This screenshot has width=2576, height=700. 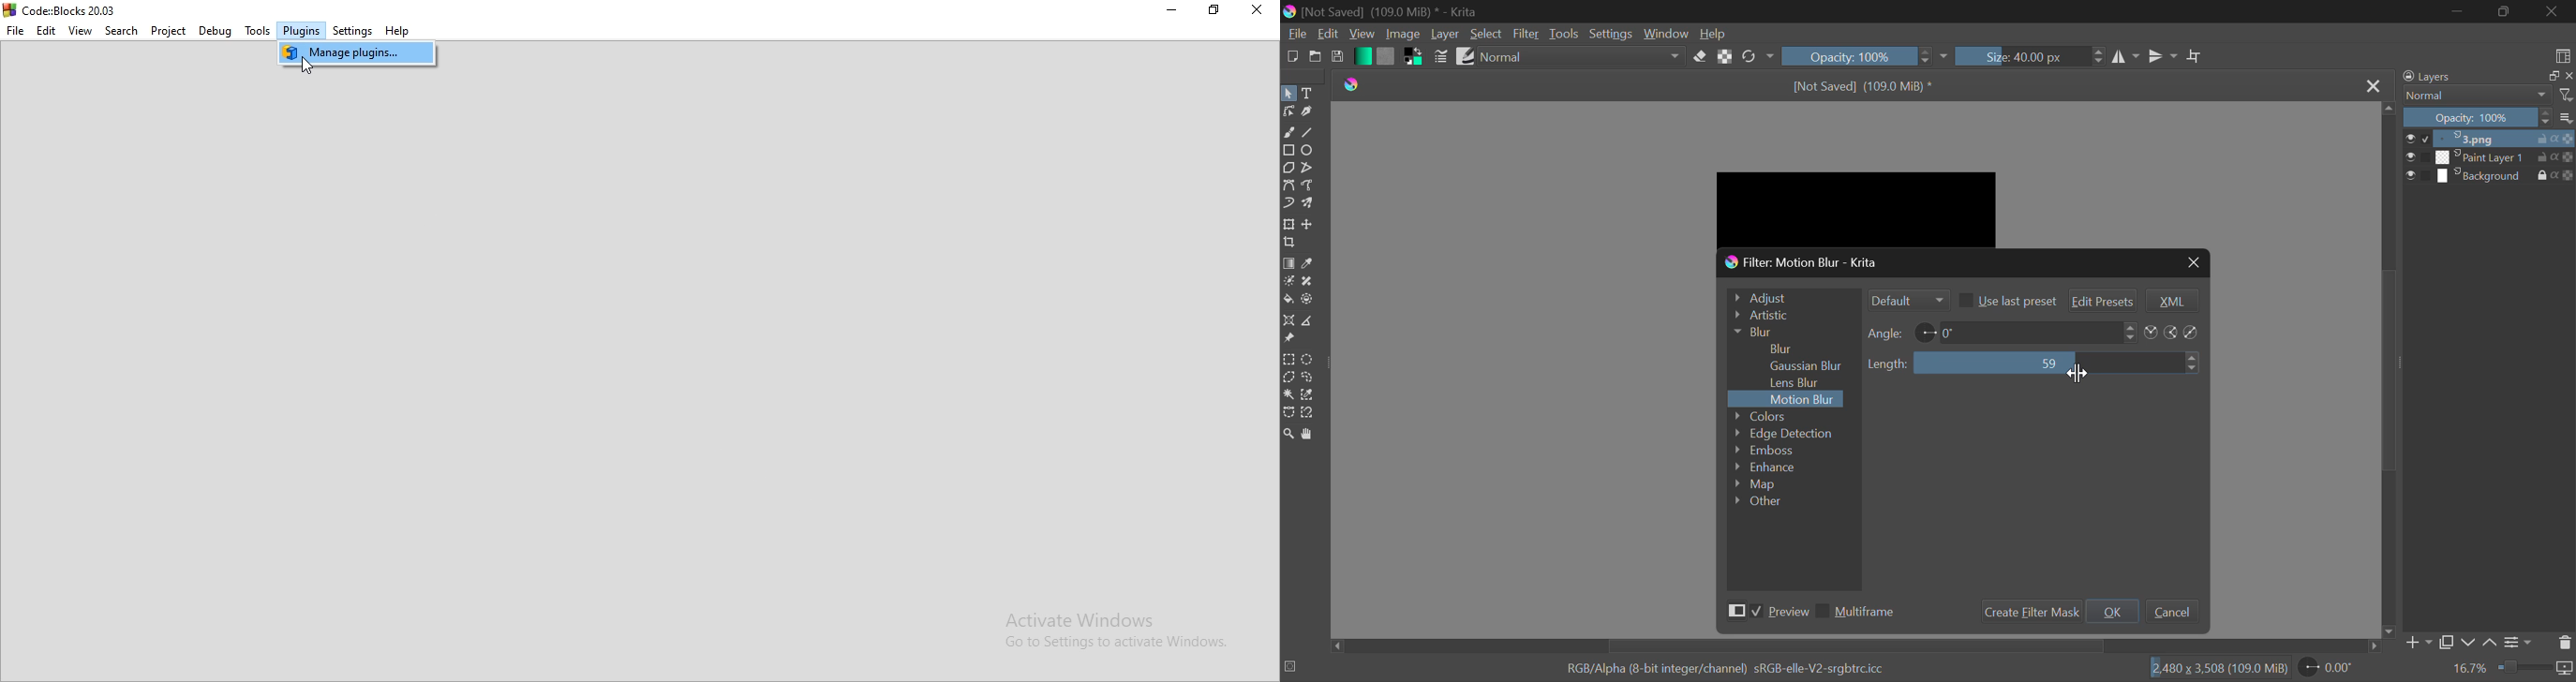 What do you see at coordinates (1310, 204) in the screenshot?
I see `Multibrush` at bounding box center [1310, 204].